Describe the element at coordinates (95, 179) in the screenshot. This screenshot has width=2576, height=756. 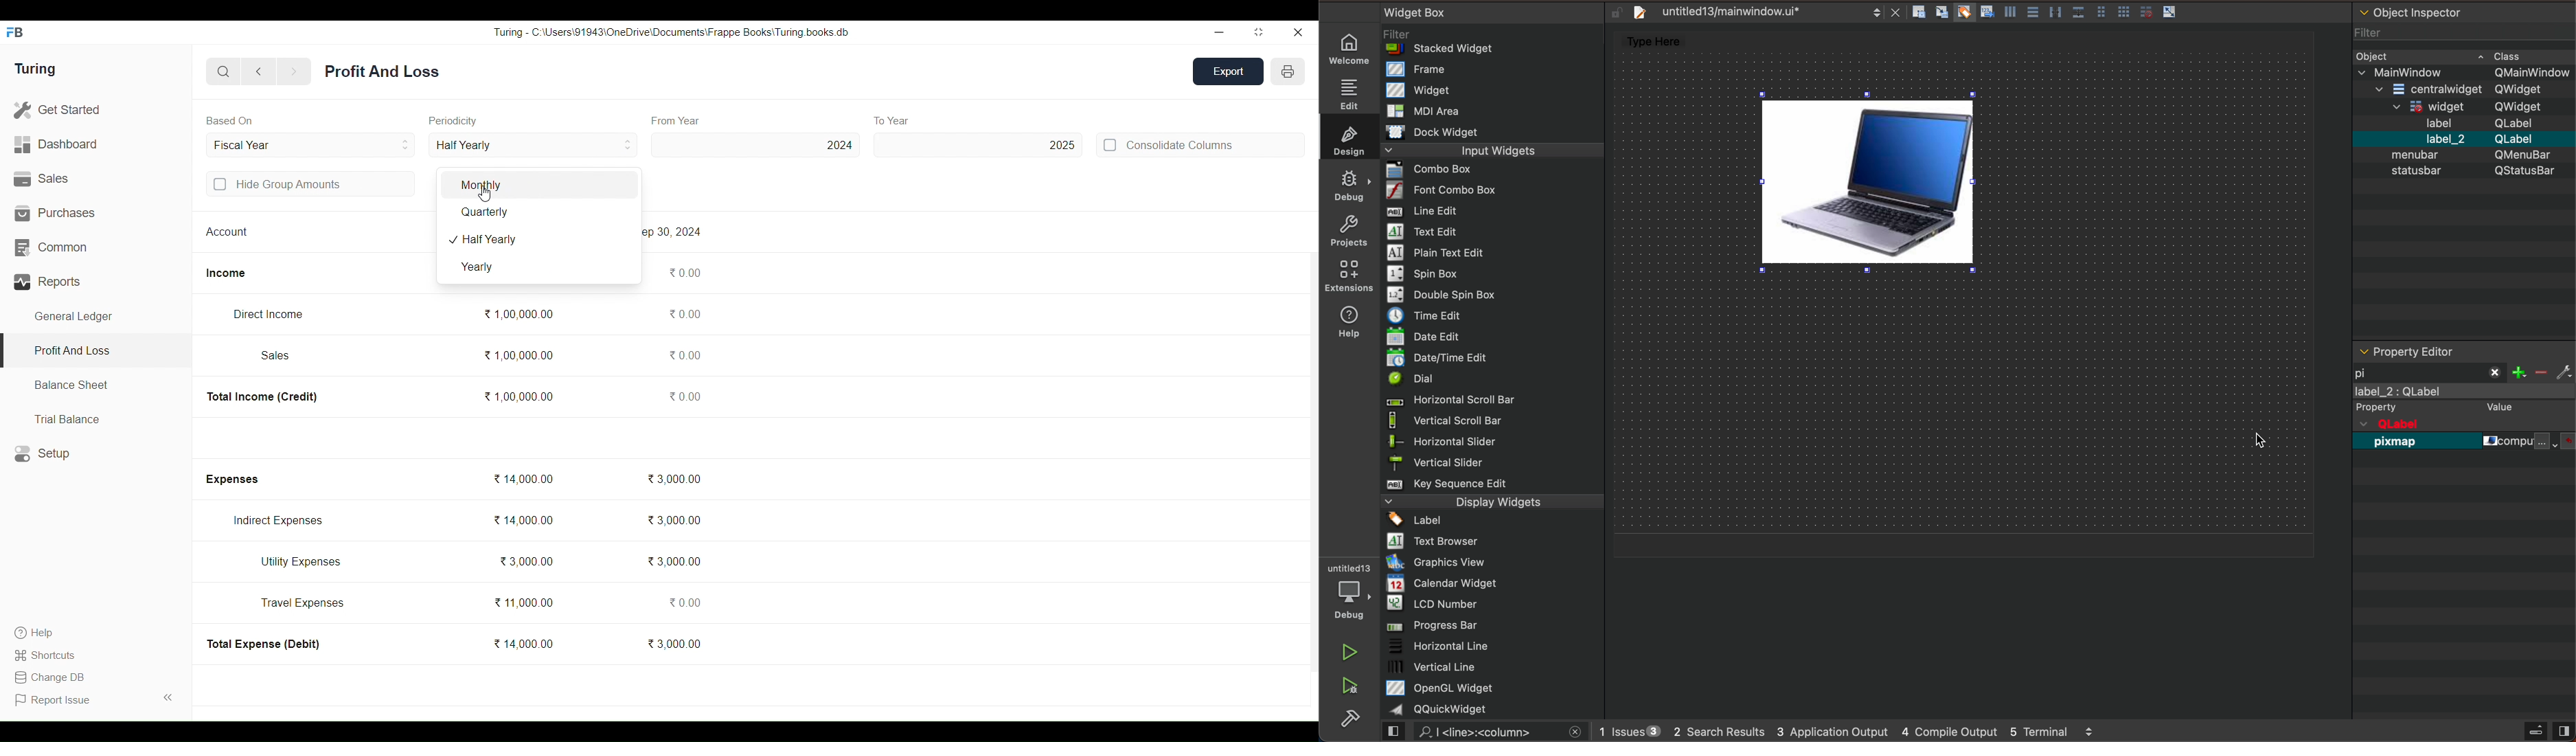
I see `Sales` at that location.